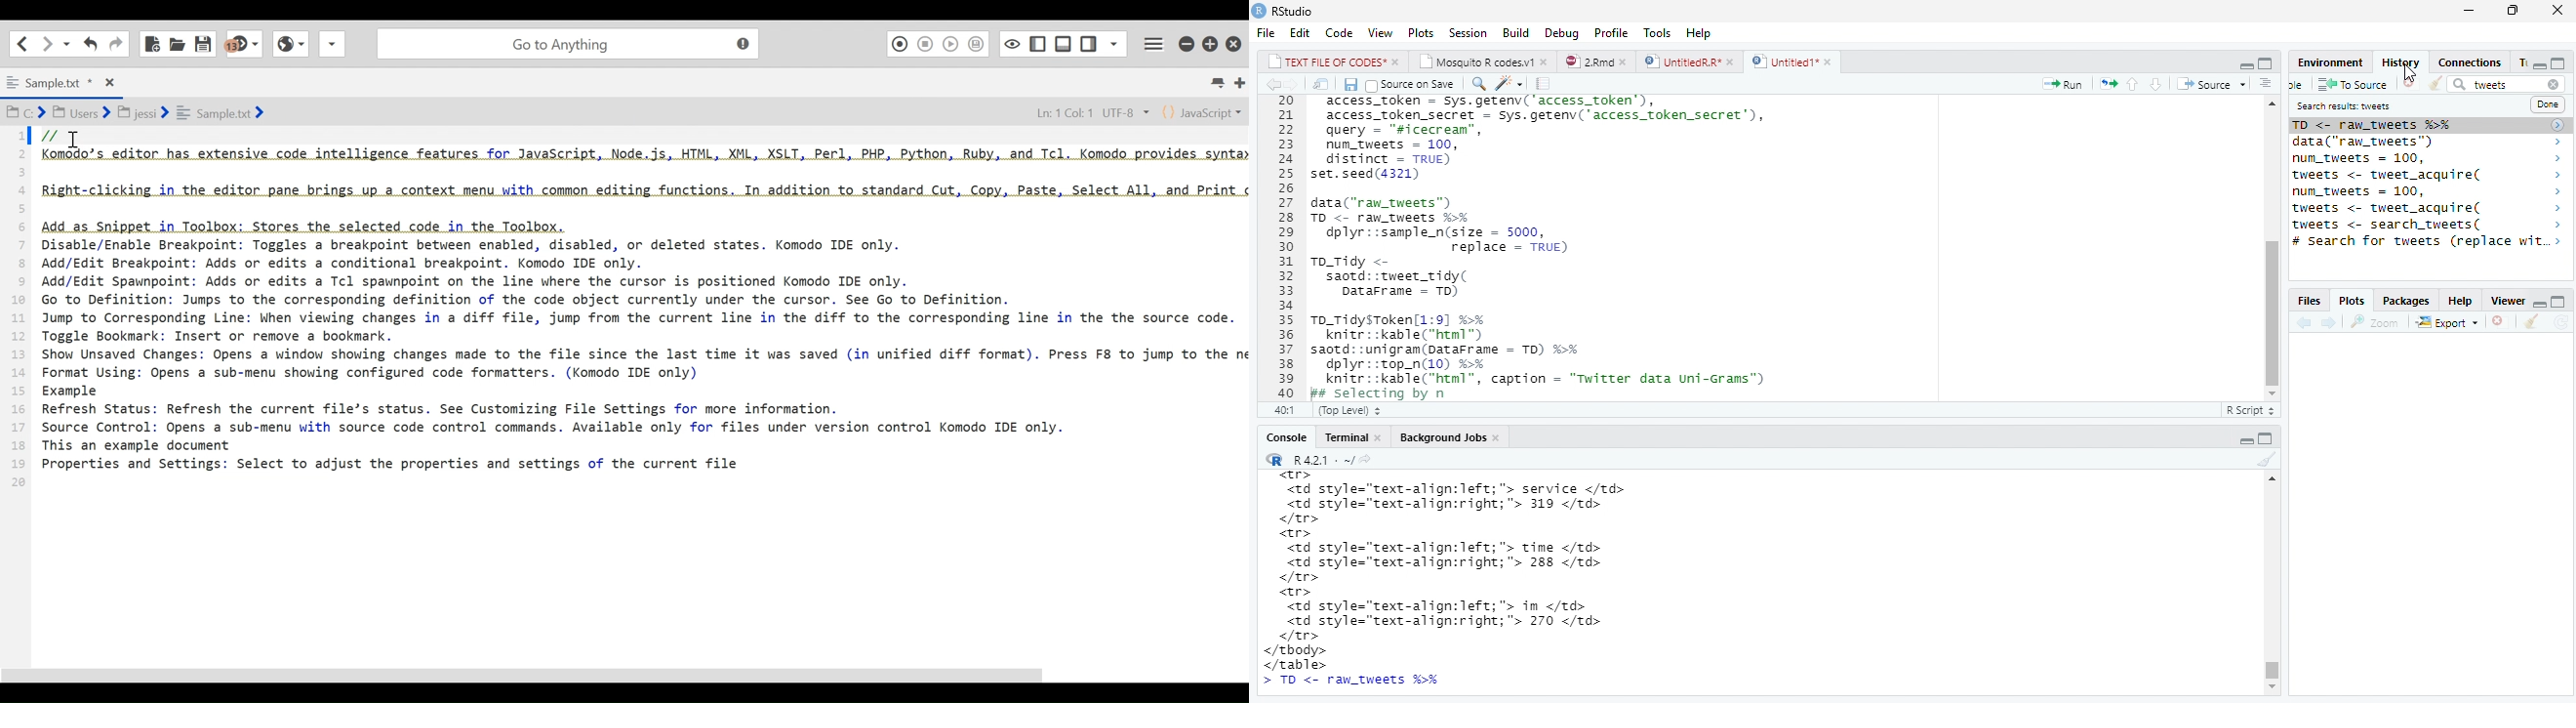  I want to click on Connections, so click(2481, 62).